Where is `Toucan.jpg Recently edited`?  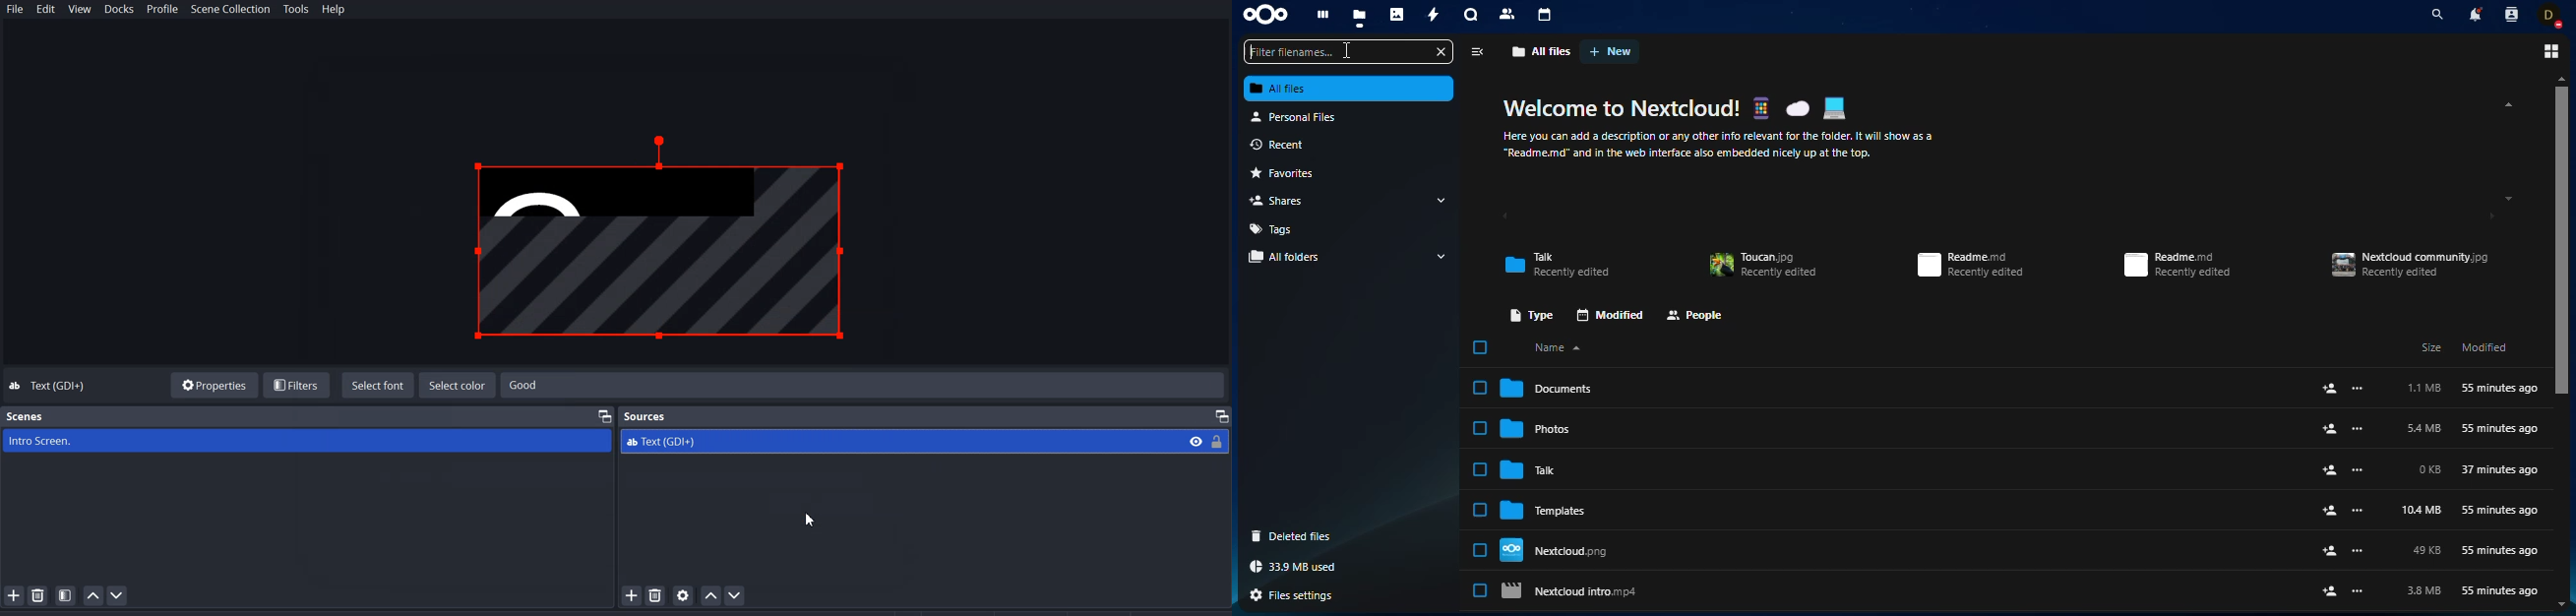 Toucan.jpg Recently edited is located at coordinates (1762, 266).